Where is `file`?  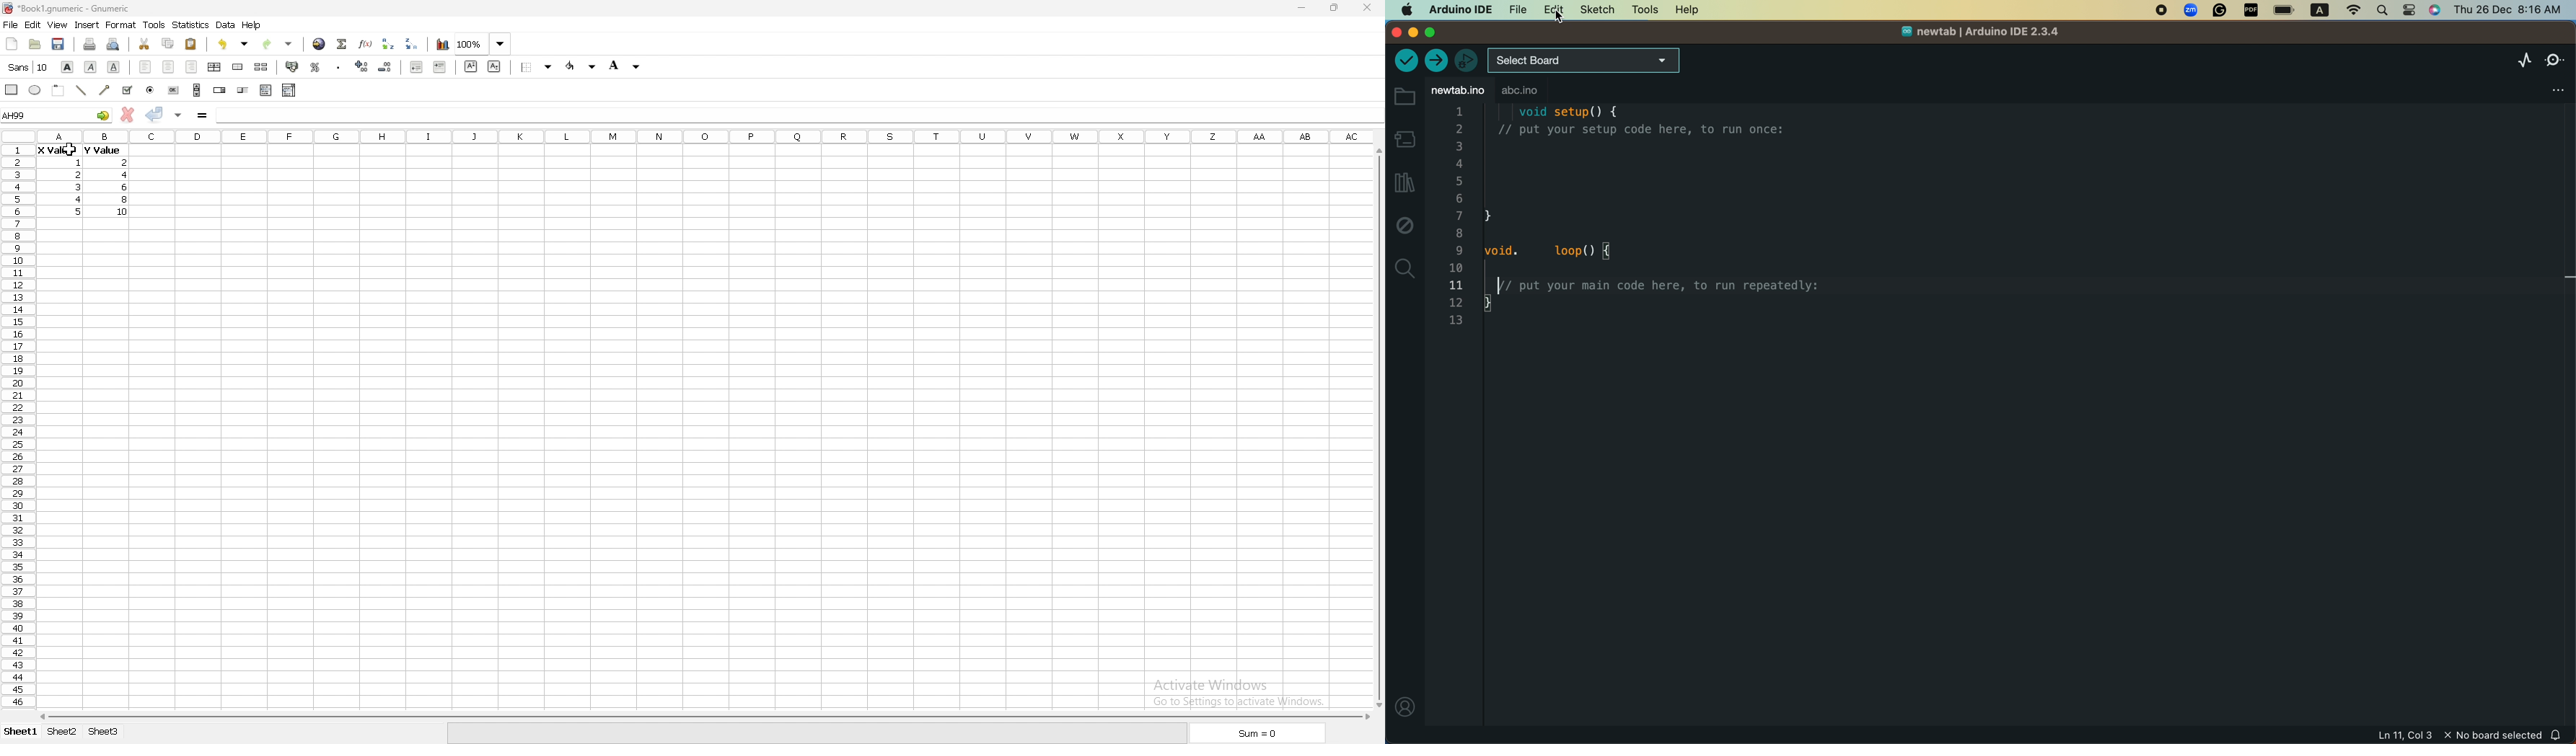
file is located at coordinates (10, 25).